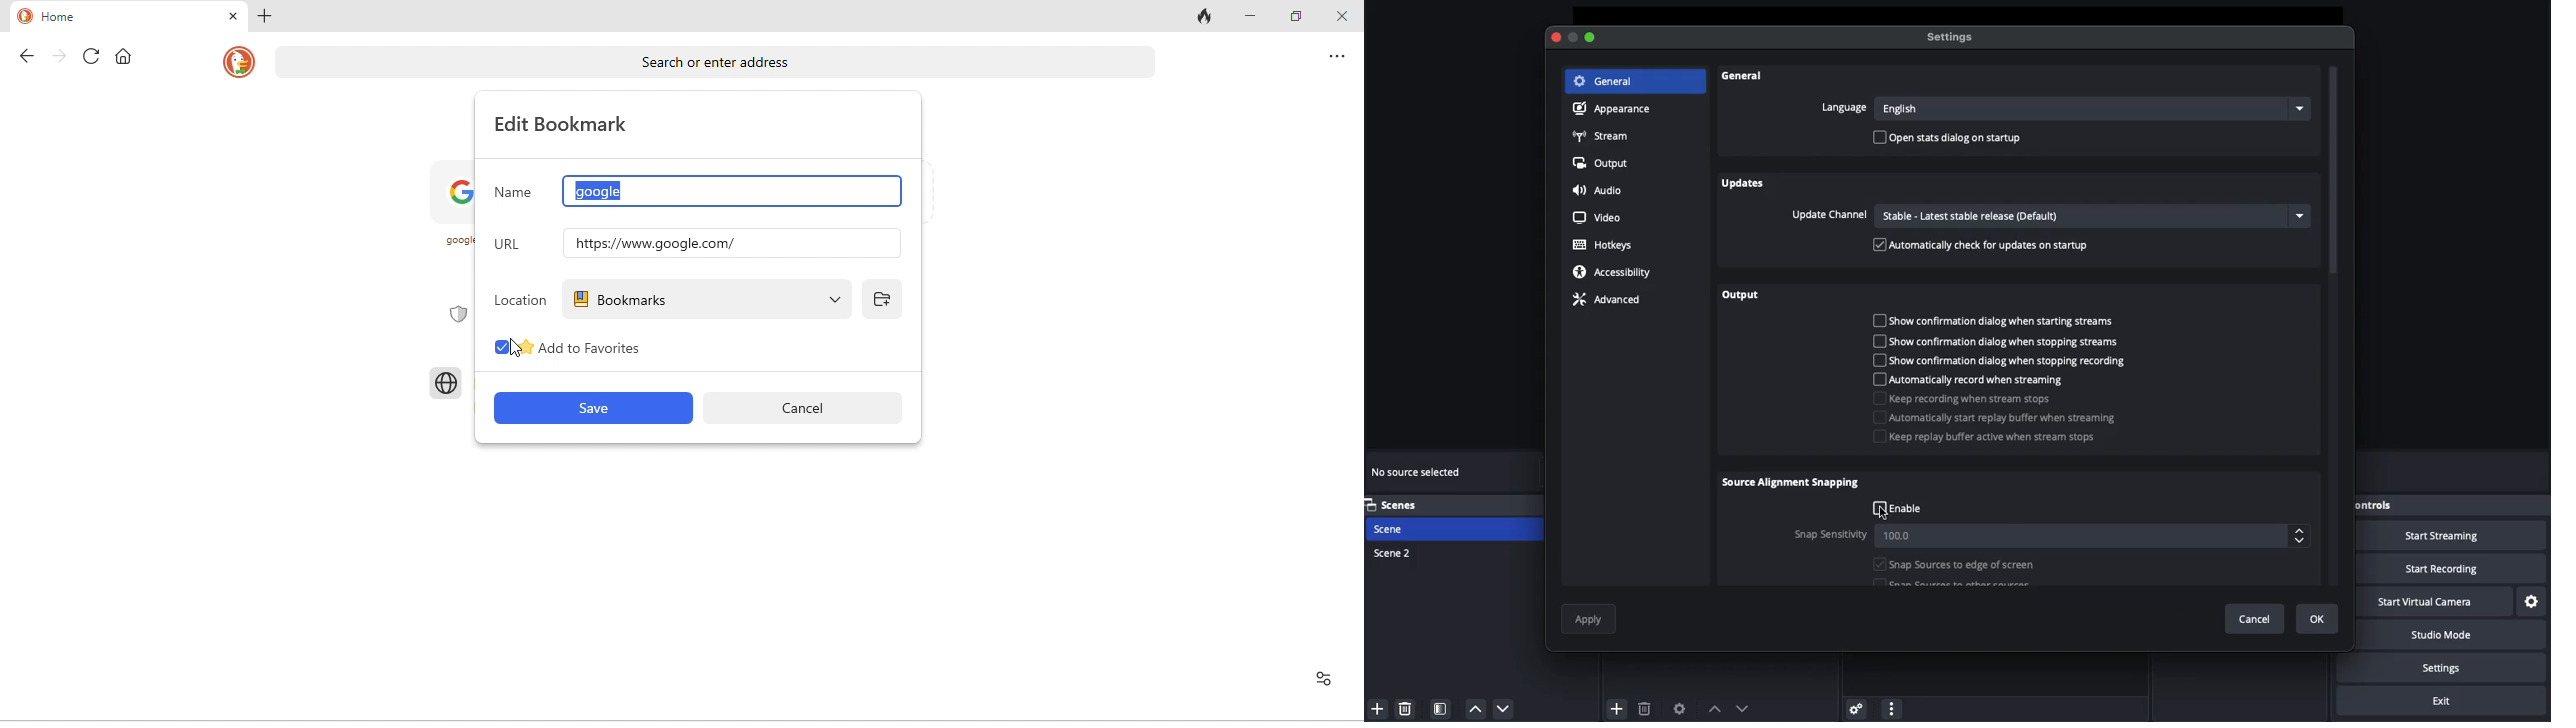 The image size is (2576, 728). I want to click on Enable, so click(1899, 509).